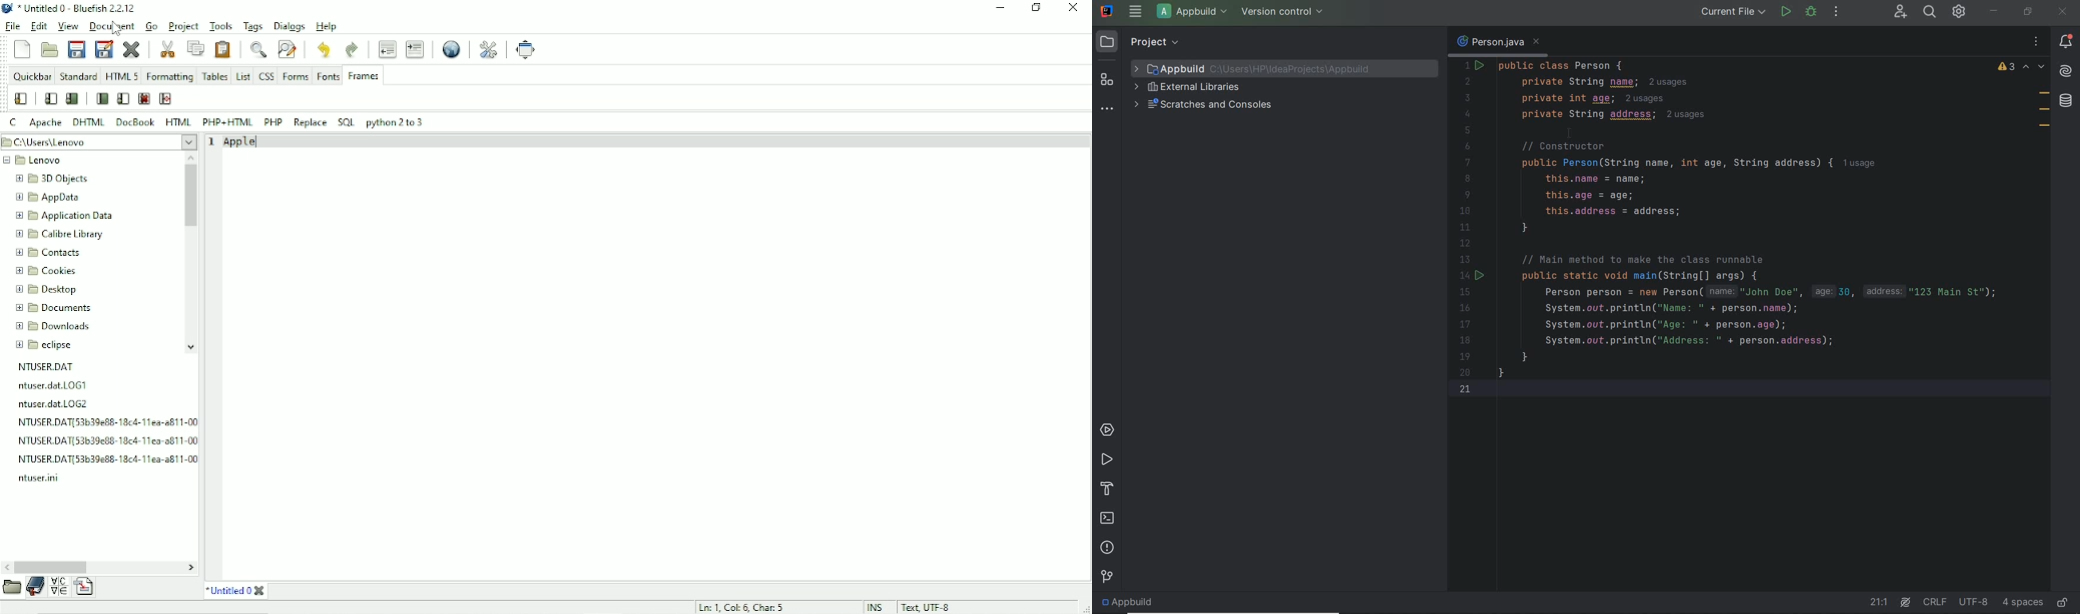 The width and height of the screenshot is (2100, 616). I want to click on Apache, so click(46, 122).